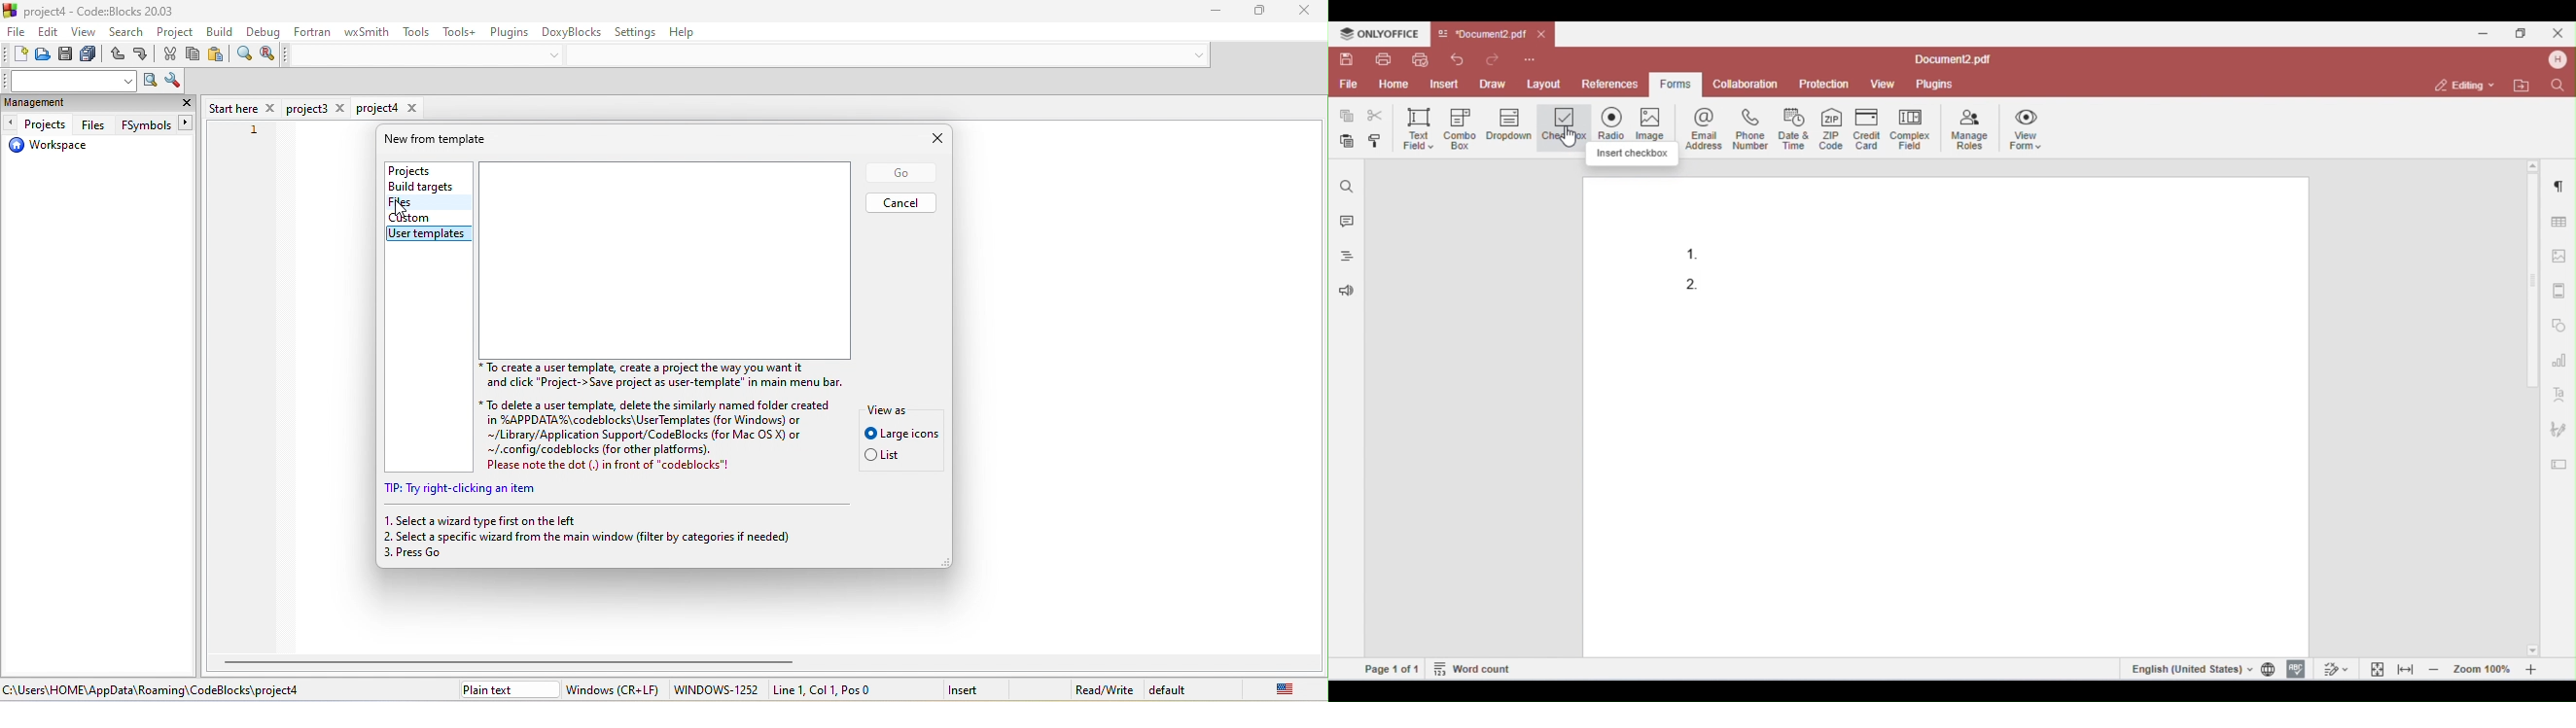 The width and height of the screenshot is (2576, 728). Describe the element at coordinates (91, 56) in the screenshot. I see `save everything` at that location.